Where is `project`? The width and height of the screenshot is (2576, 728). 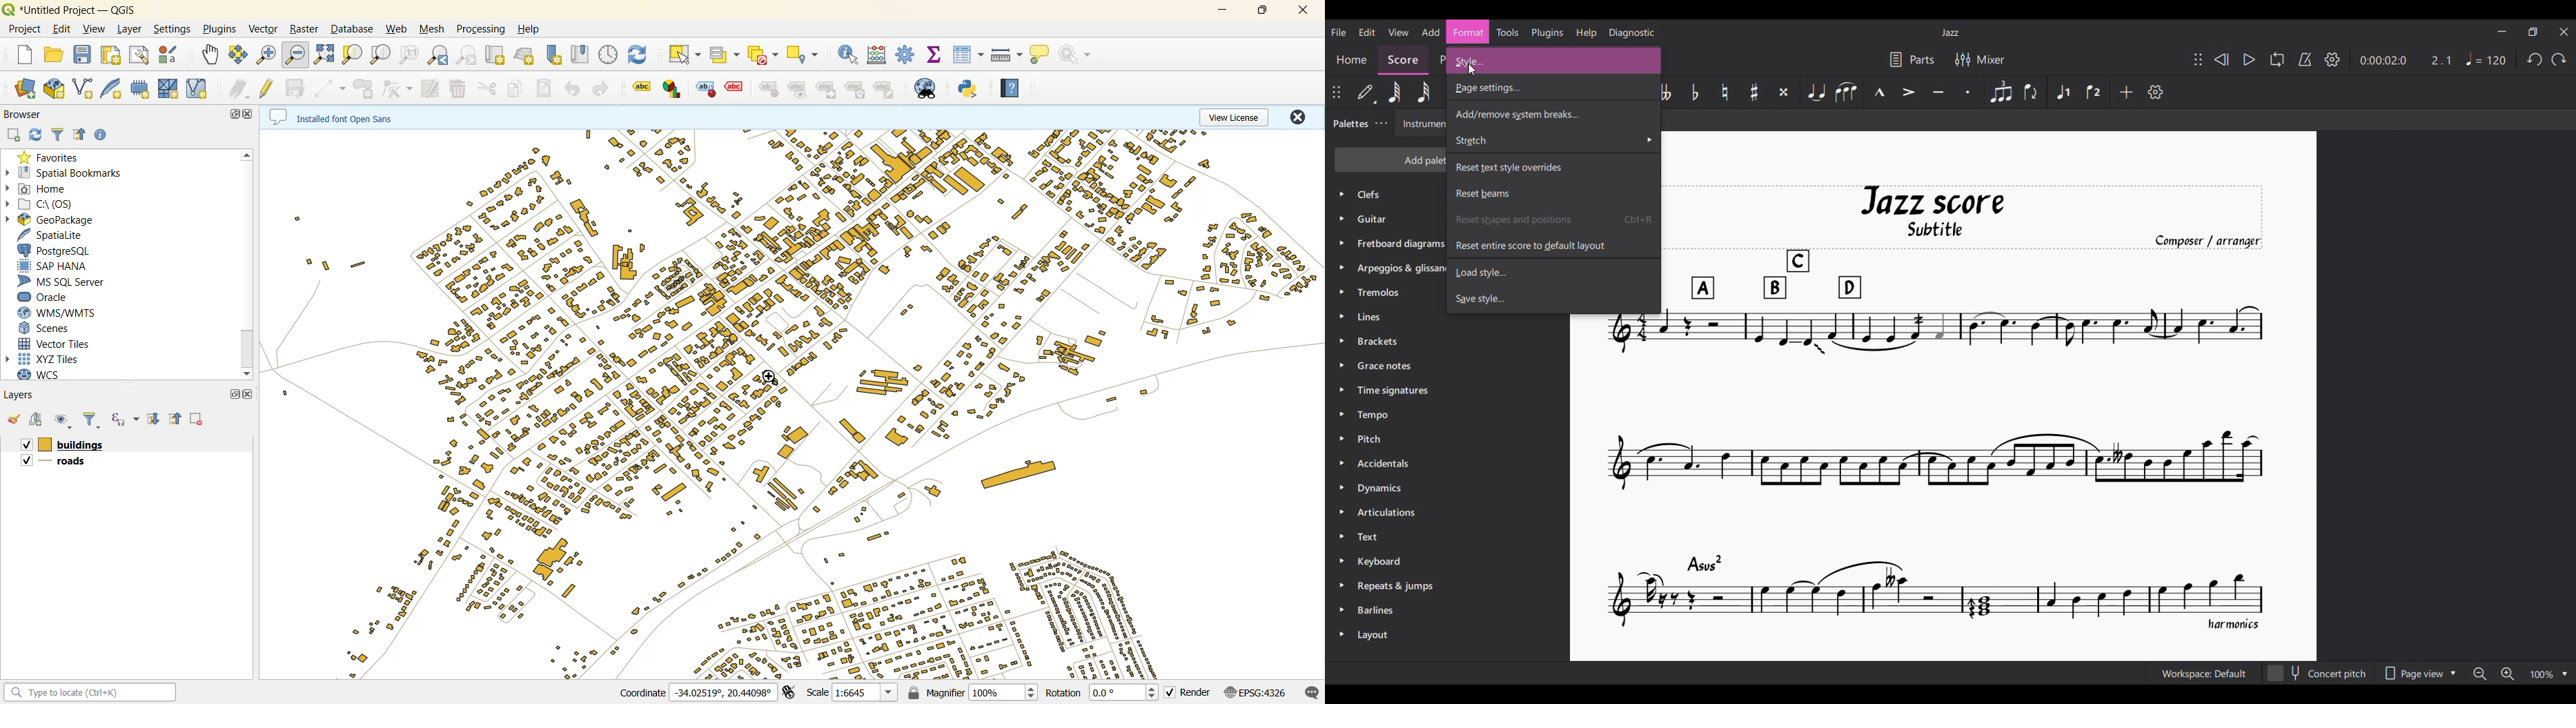
project is located at coordinates (24, 29).